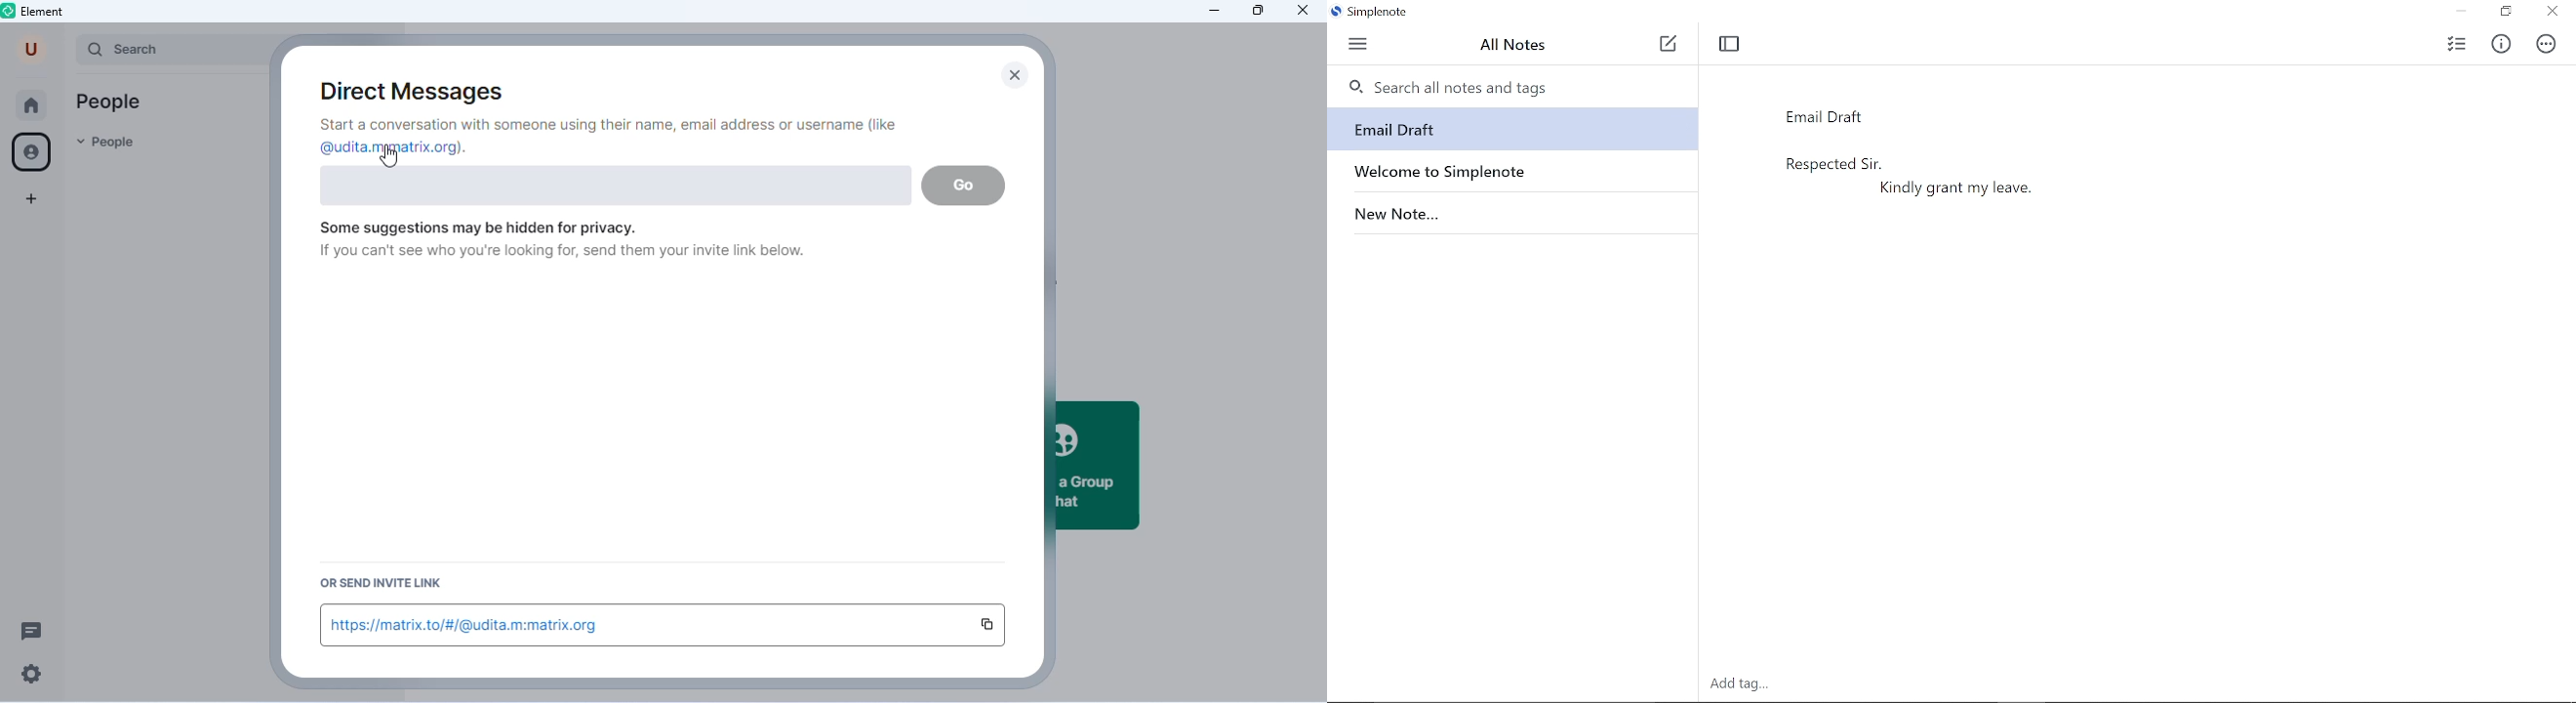 Image resolution: width=2576 pixels, height=728 pixels. Describe the element at coordinates (34, 153) in the screenshot. I see `people` at that location.